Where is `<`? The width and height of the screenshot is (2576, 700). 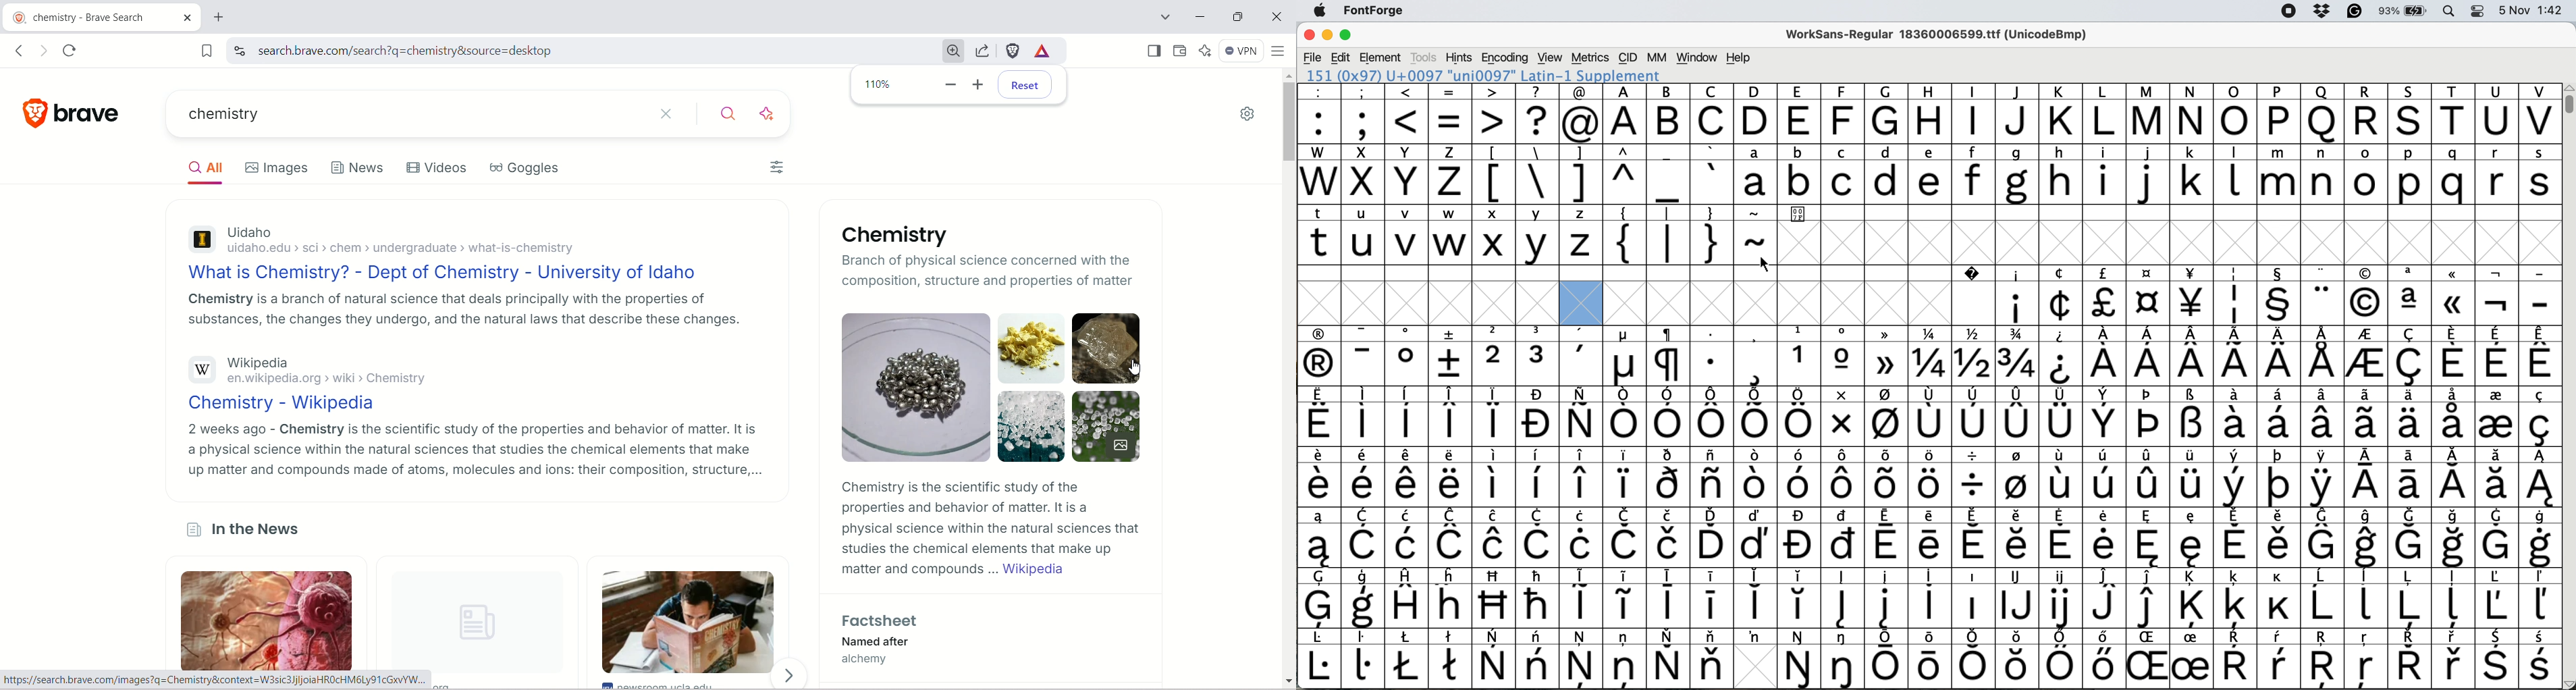
< is located at coordinates (1407, 114).